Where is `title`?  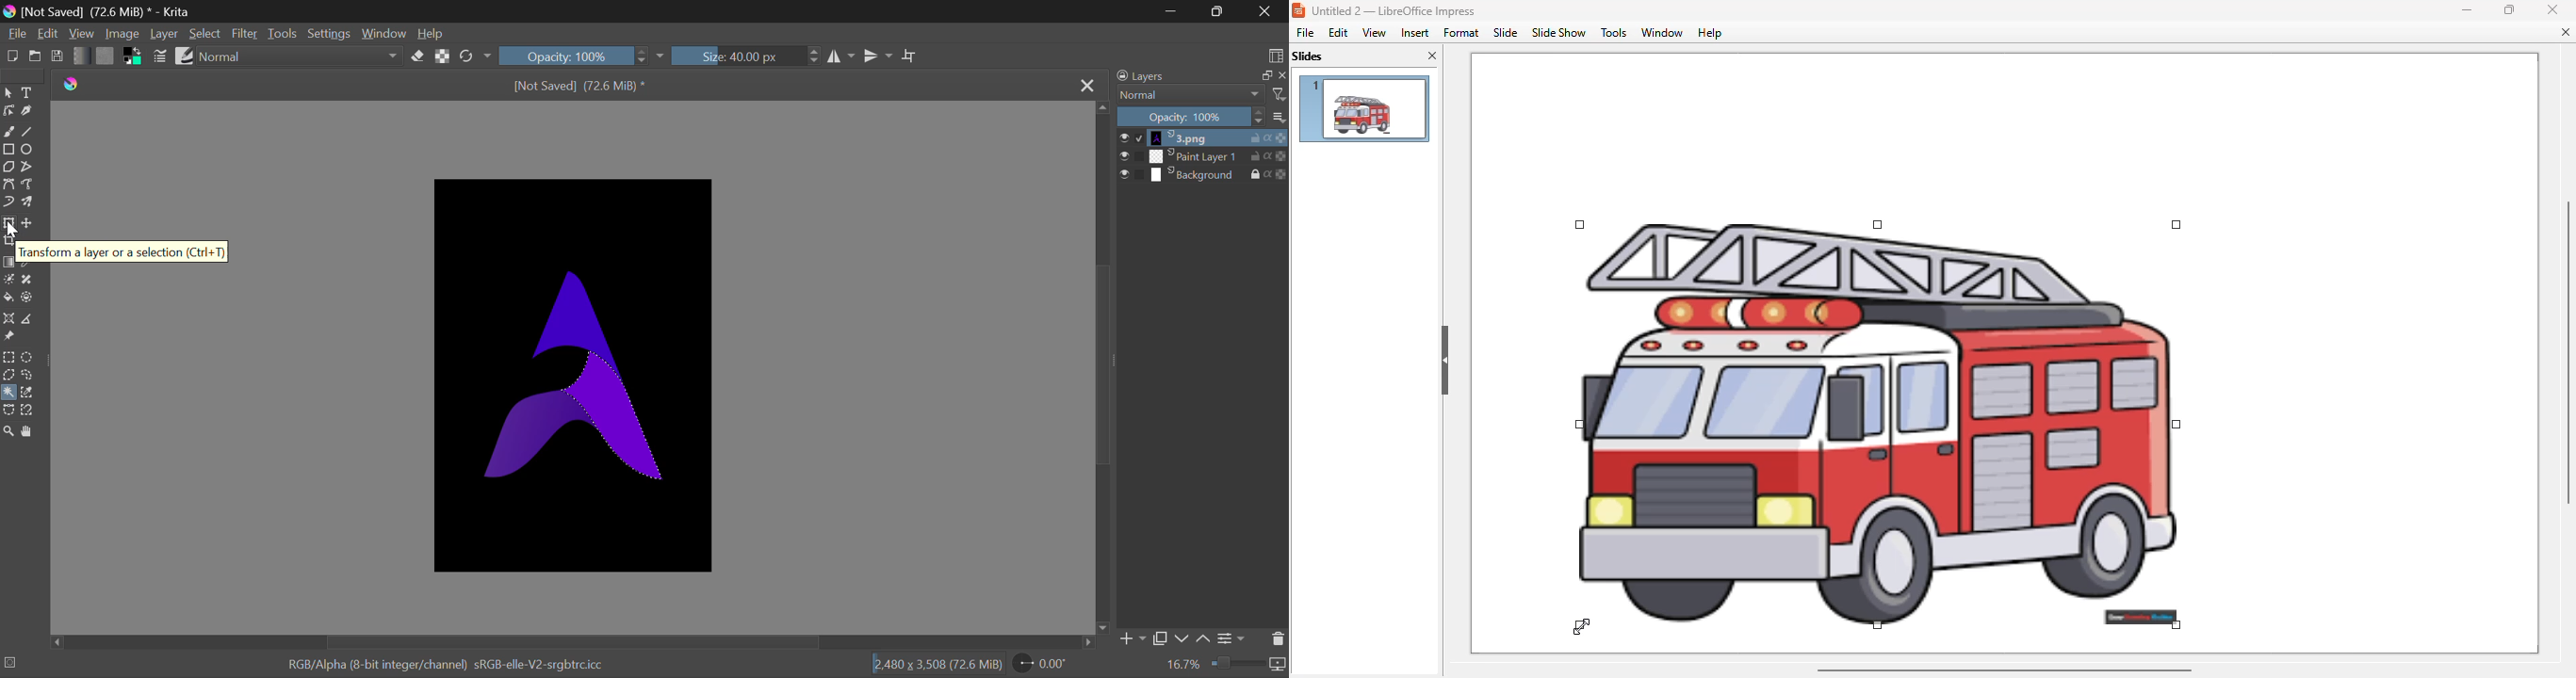
title is located at coordinates (1394, 10).